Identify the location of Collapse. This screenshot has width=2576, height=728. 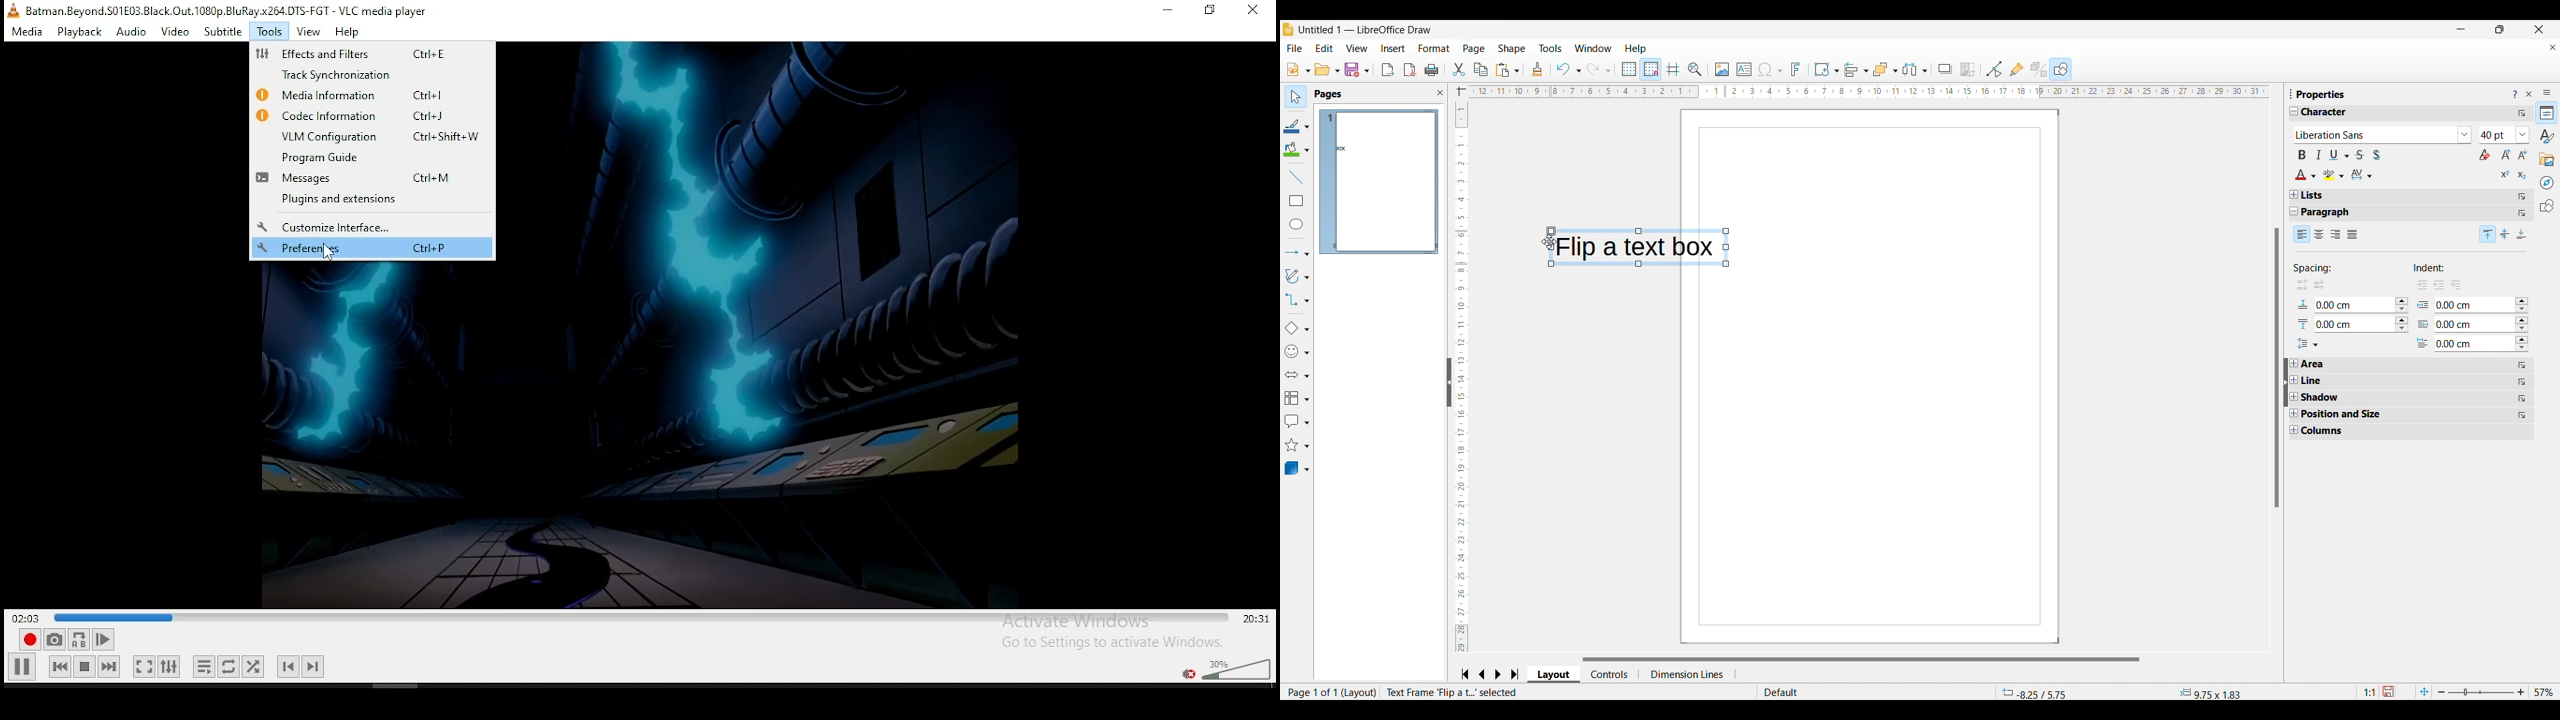
(2295, 211).